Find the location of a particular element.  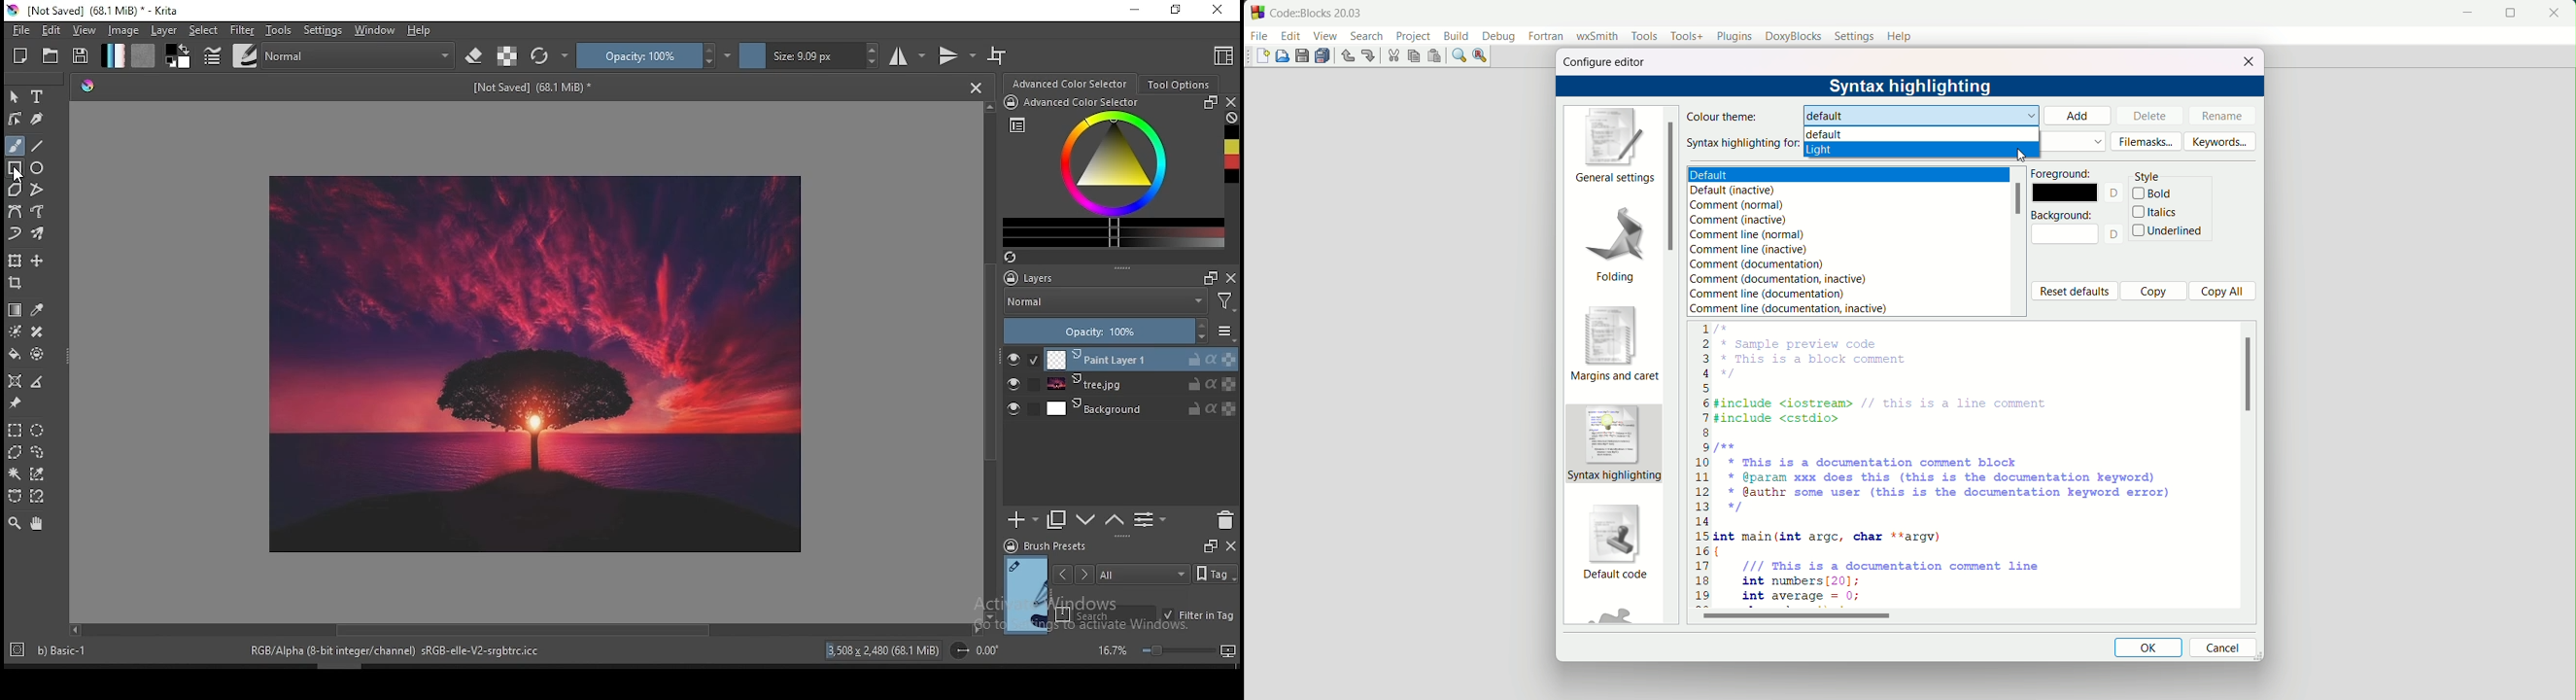

copy all is located at coordinates (2222, 292).